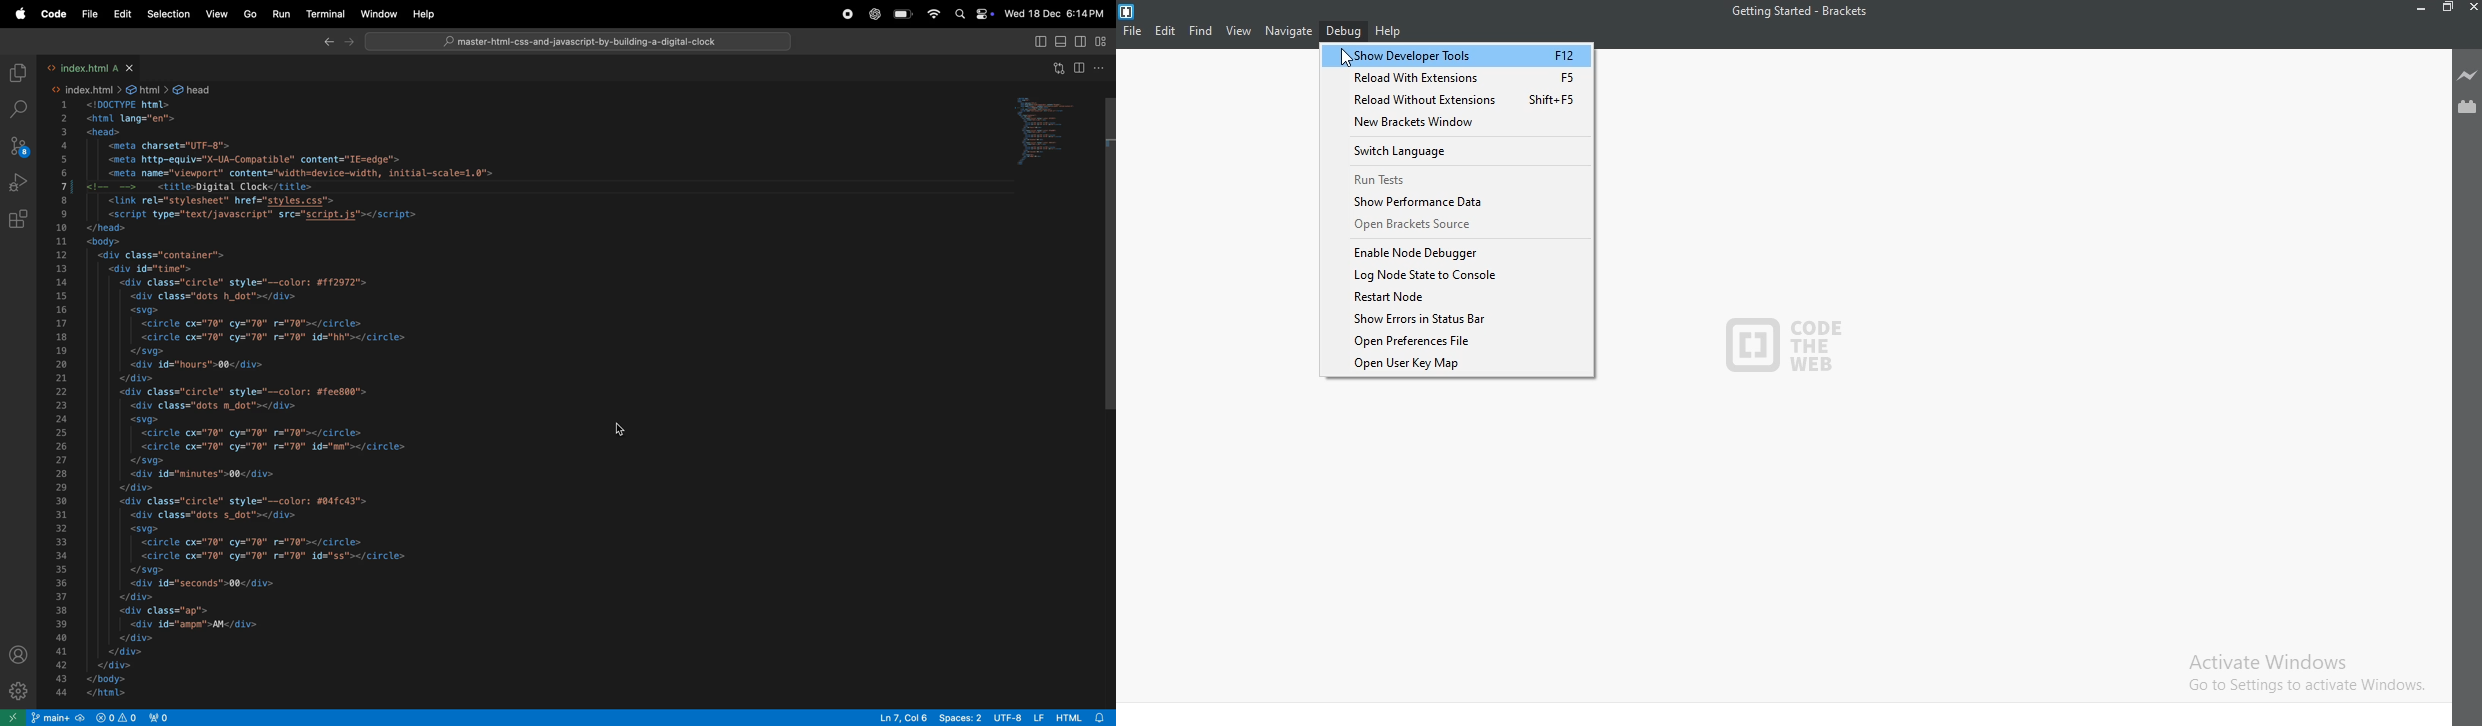 This screenshot has width=2492, height=728. What do you see at coordinates (1202, 31) in the screenshot?
I see `Find` at bounding box center [1202, 31].